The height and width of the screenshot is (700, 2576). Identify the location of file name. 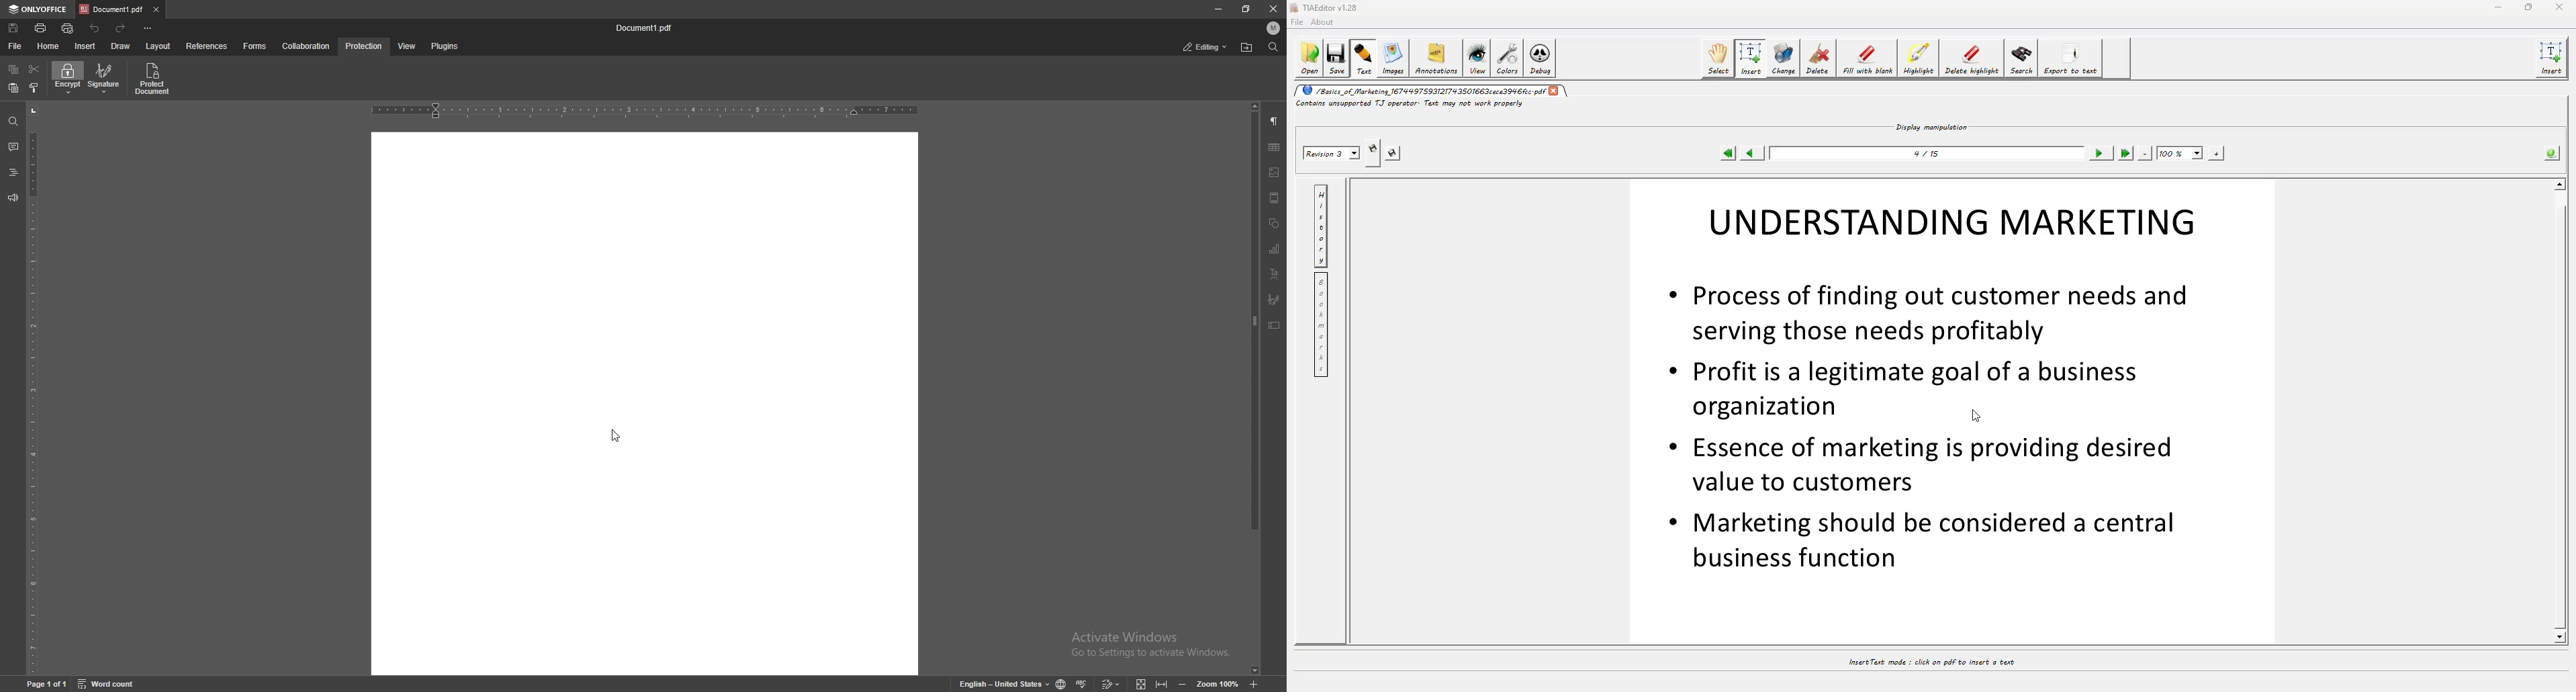
(646, 28).